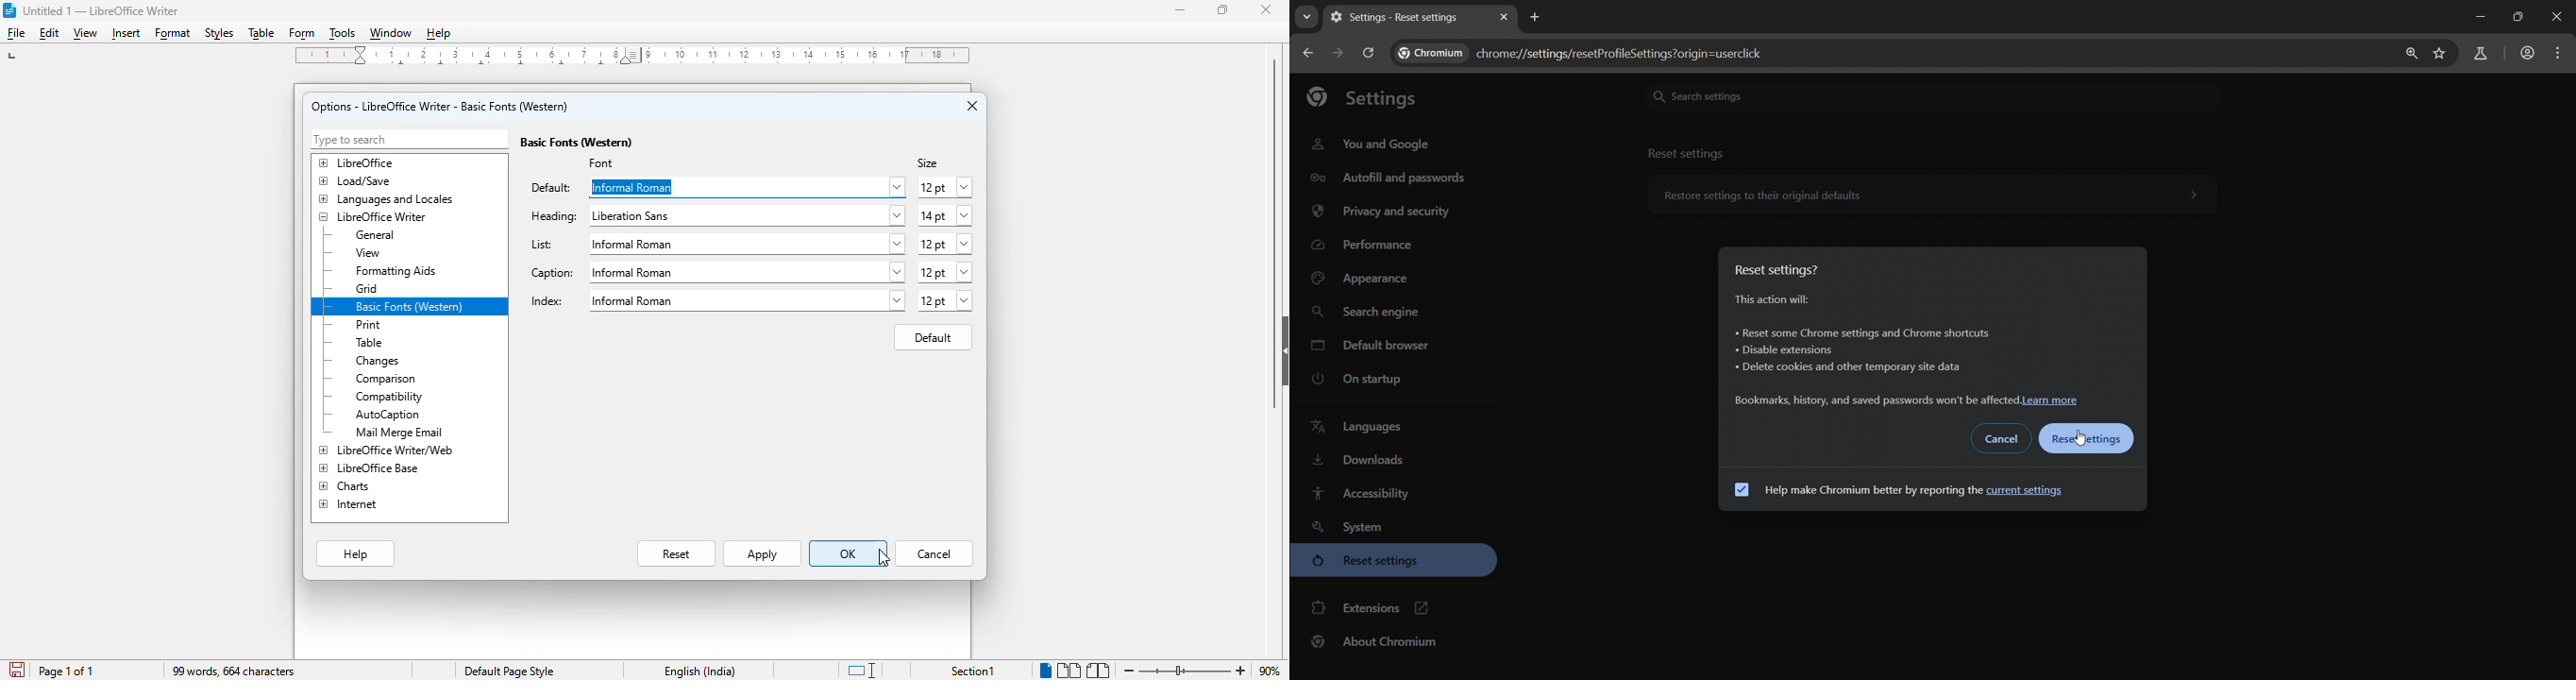 The height and width of the screenshot is (700, 2576). Describe the element at coordinates (390, 415) in the screenshot. I see `autocaption` at that location.